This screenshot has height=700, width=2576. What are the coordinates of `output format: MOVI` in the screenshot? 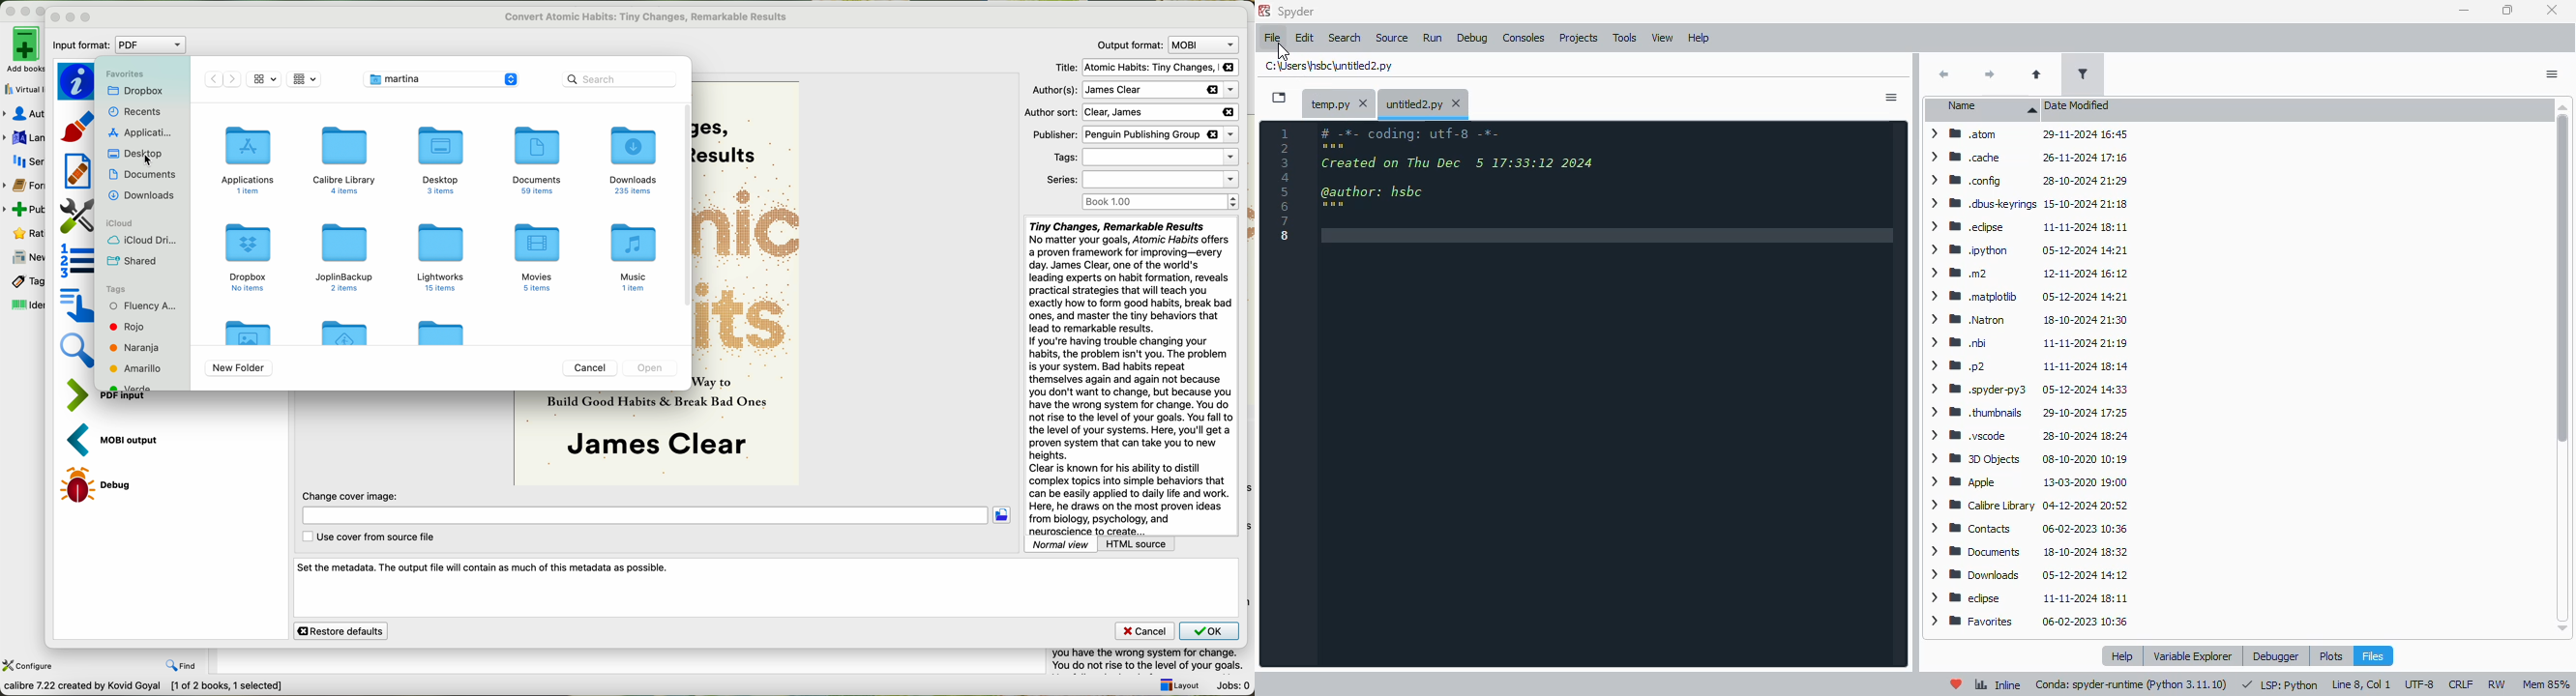 It's located at (1166, 44).